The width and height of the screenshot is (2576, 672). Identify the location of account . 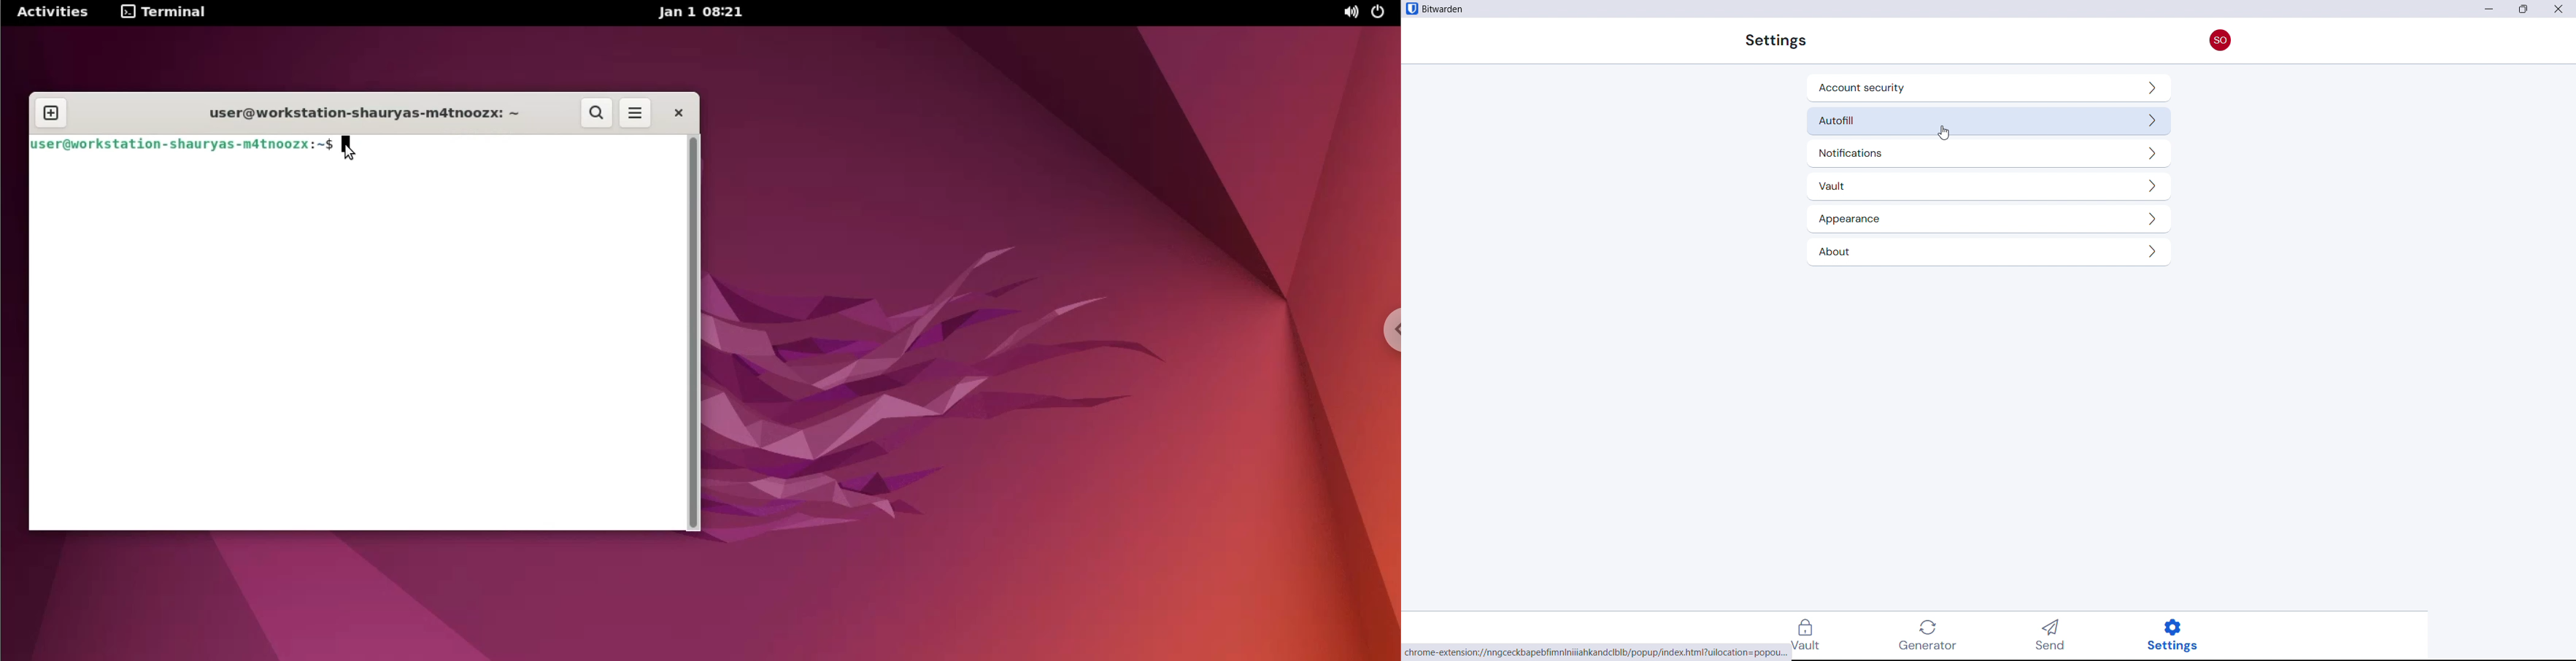
(2221, 40).